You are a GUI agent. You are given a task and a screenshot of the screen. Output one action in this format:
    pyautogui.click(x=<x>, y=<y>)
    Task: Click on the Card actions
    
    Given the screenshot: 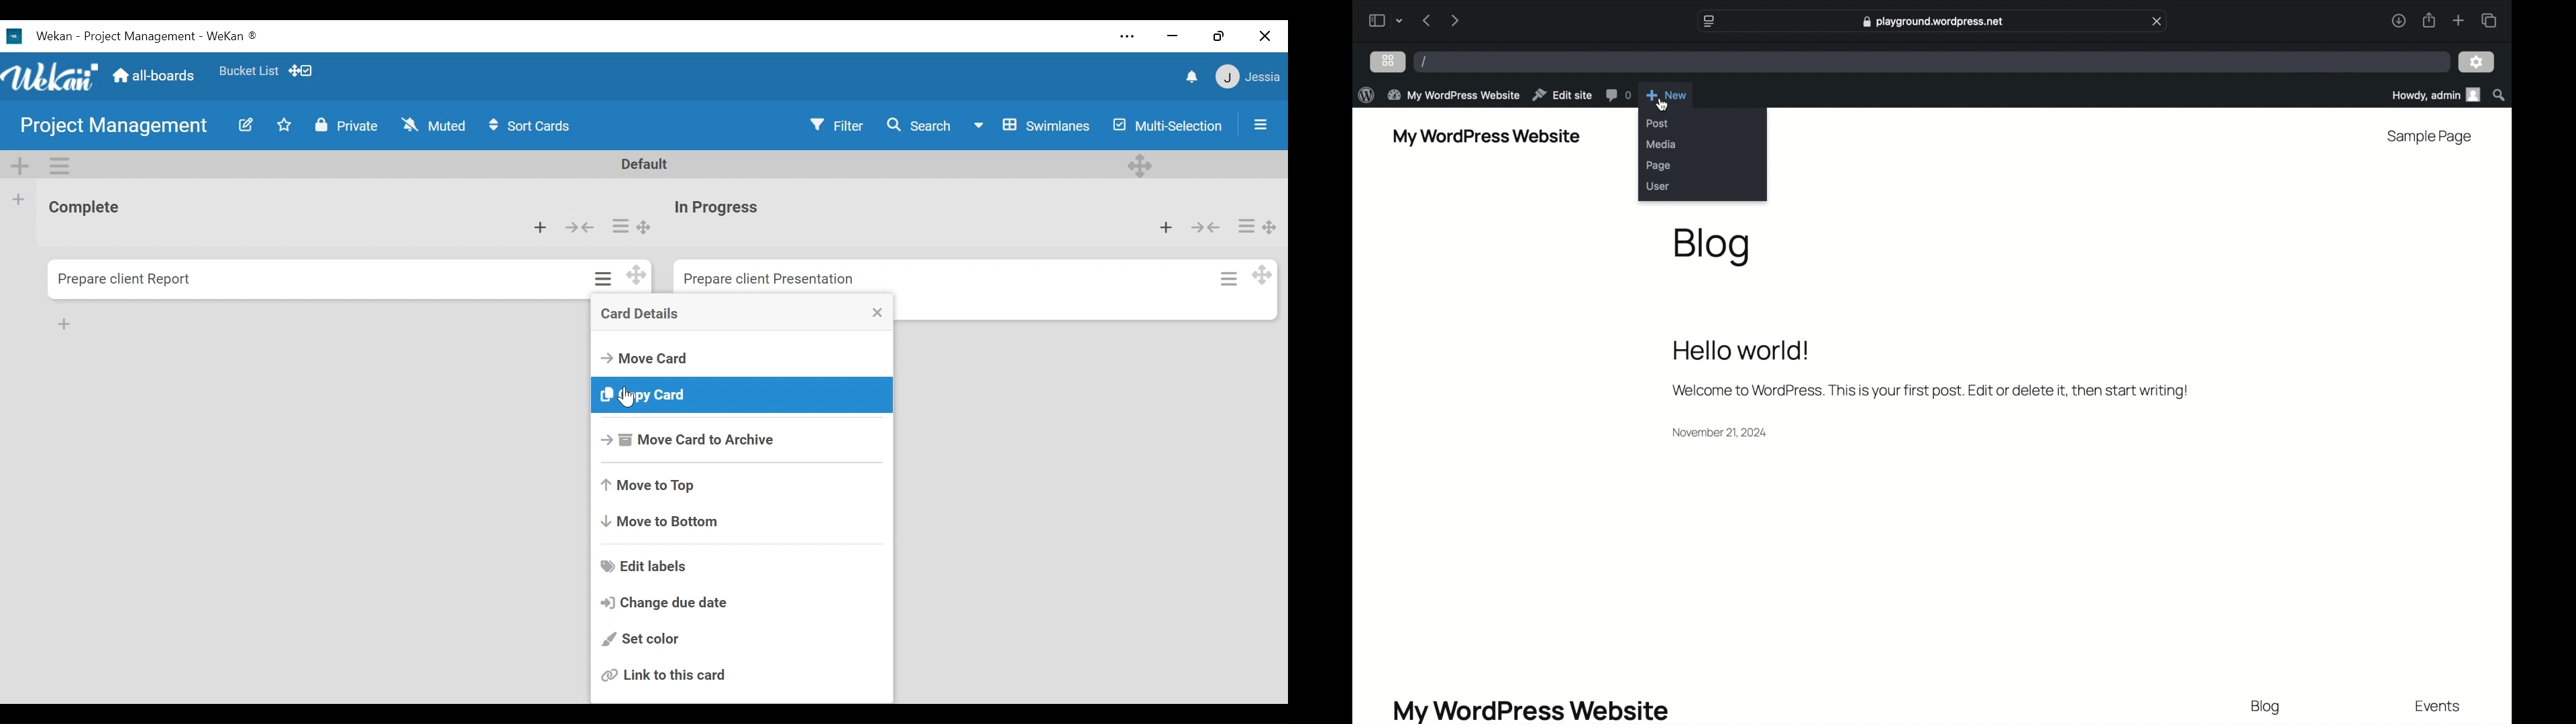 What is the action you would take?
    pyautogui.click(x=1246, y=227)
    